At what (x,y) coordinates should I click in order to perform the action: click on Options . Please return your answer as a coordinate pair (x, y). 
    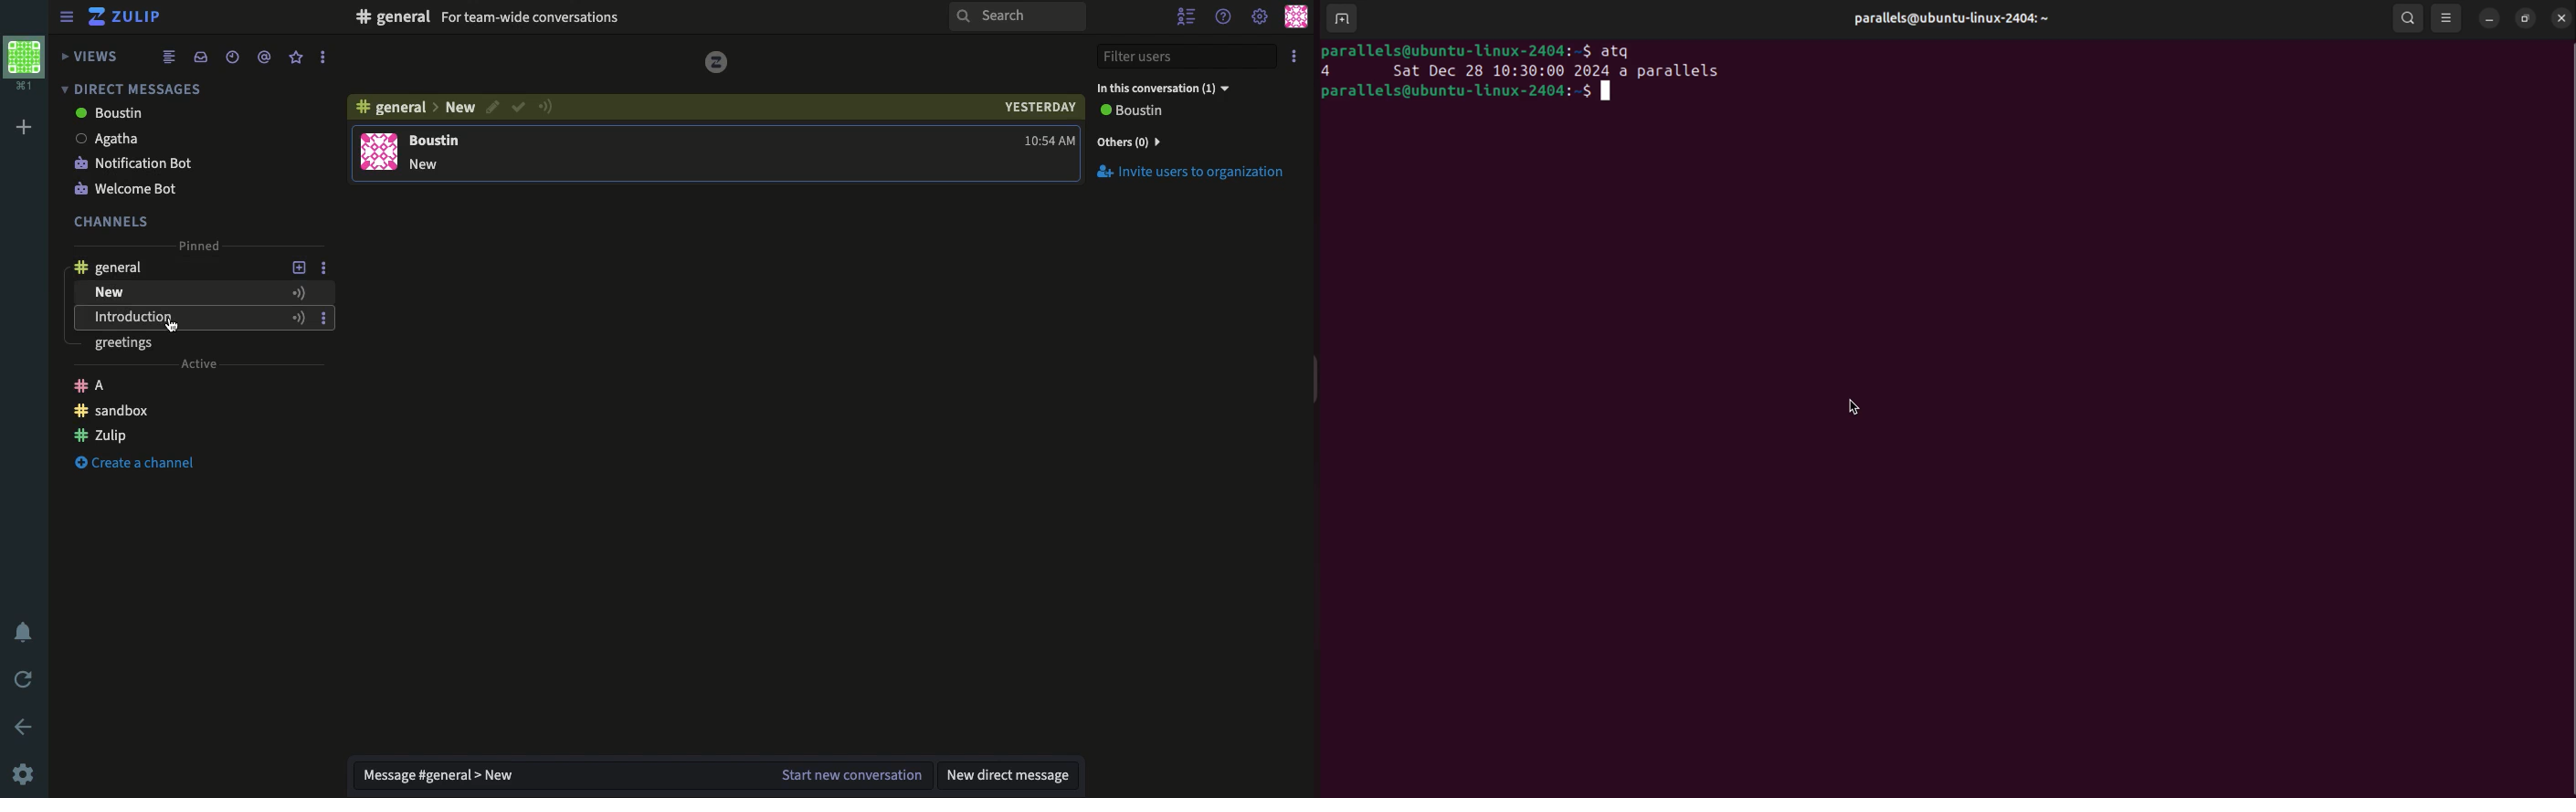
    Looking at the image, I should click on (1297, 53).